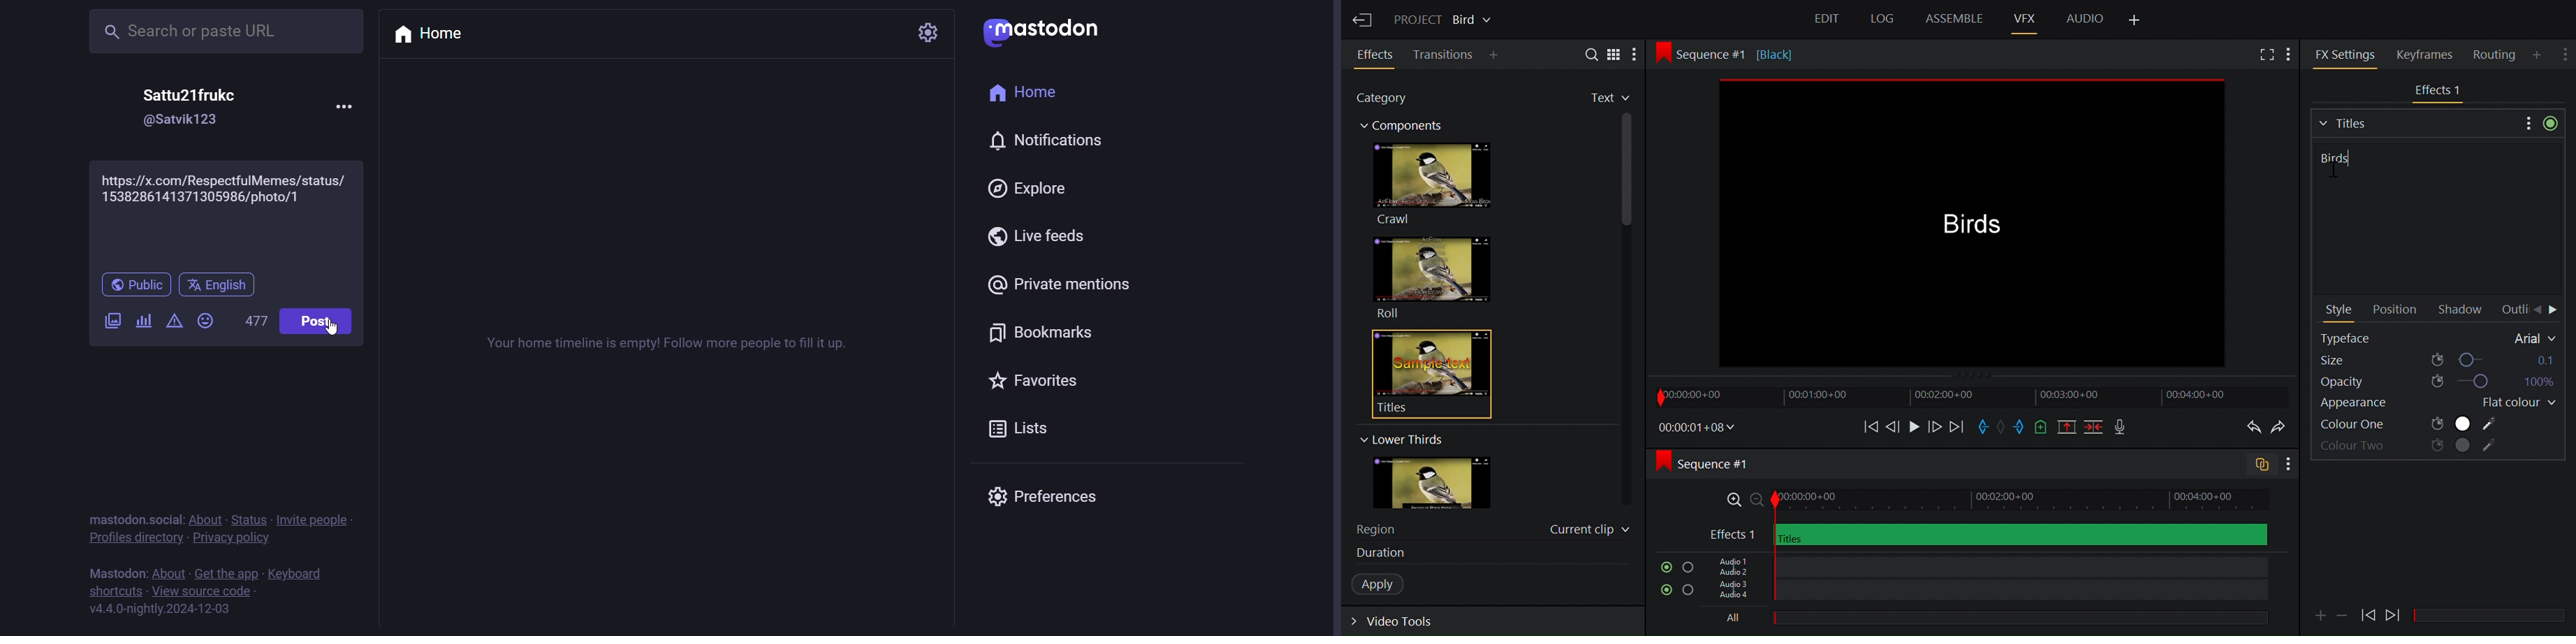 This screenshot has height=644, width=2576. What do you see at coordinates (1022, 428) in the screenshot?
I see `lists` at bounding box center [1022, 428].